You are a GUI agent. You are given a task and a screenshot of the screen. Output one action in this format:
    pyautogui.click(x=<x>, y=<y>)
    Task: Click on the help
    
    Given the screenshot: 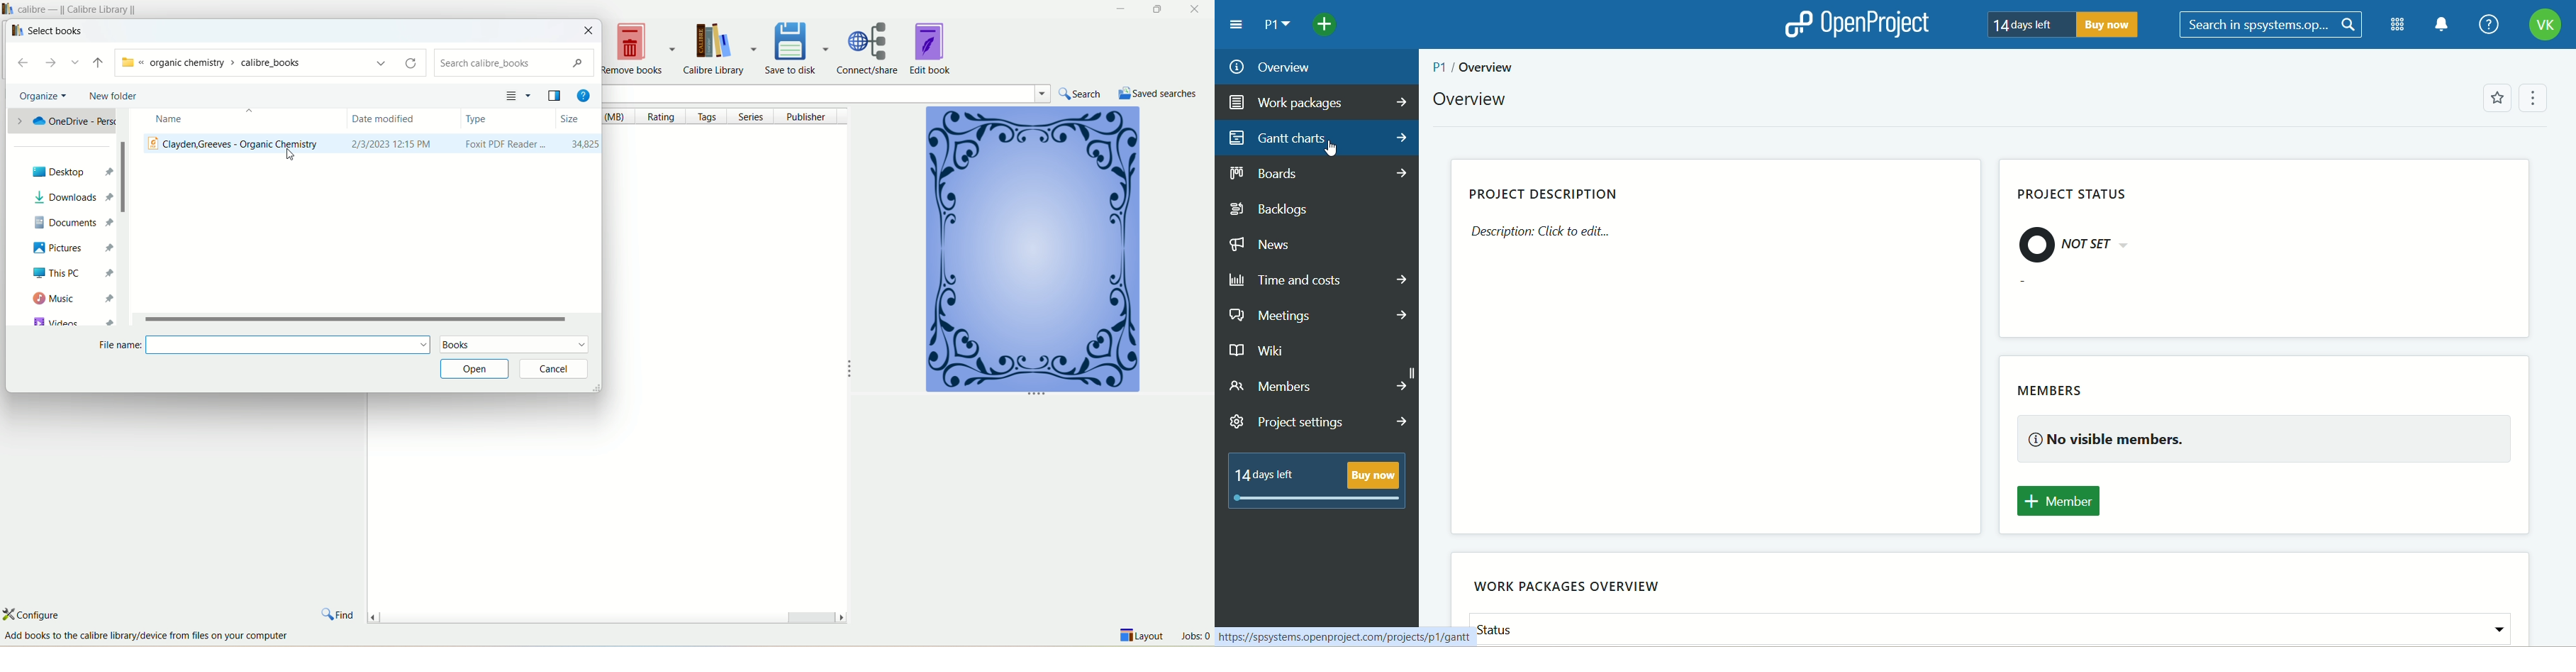 What is the action you would take?
    pyautogui.click(x=2487, y=24)
    